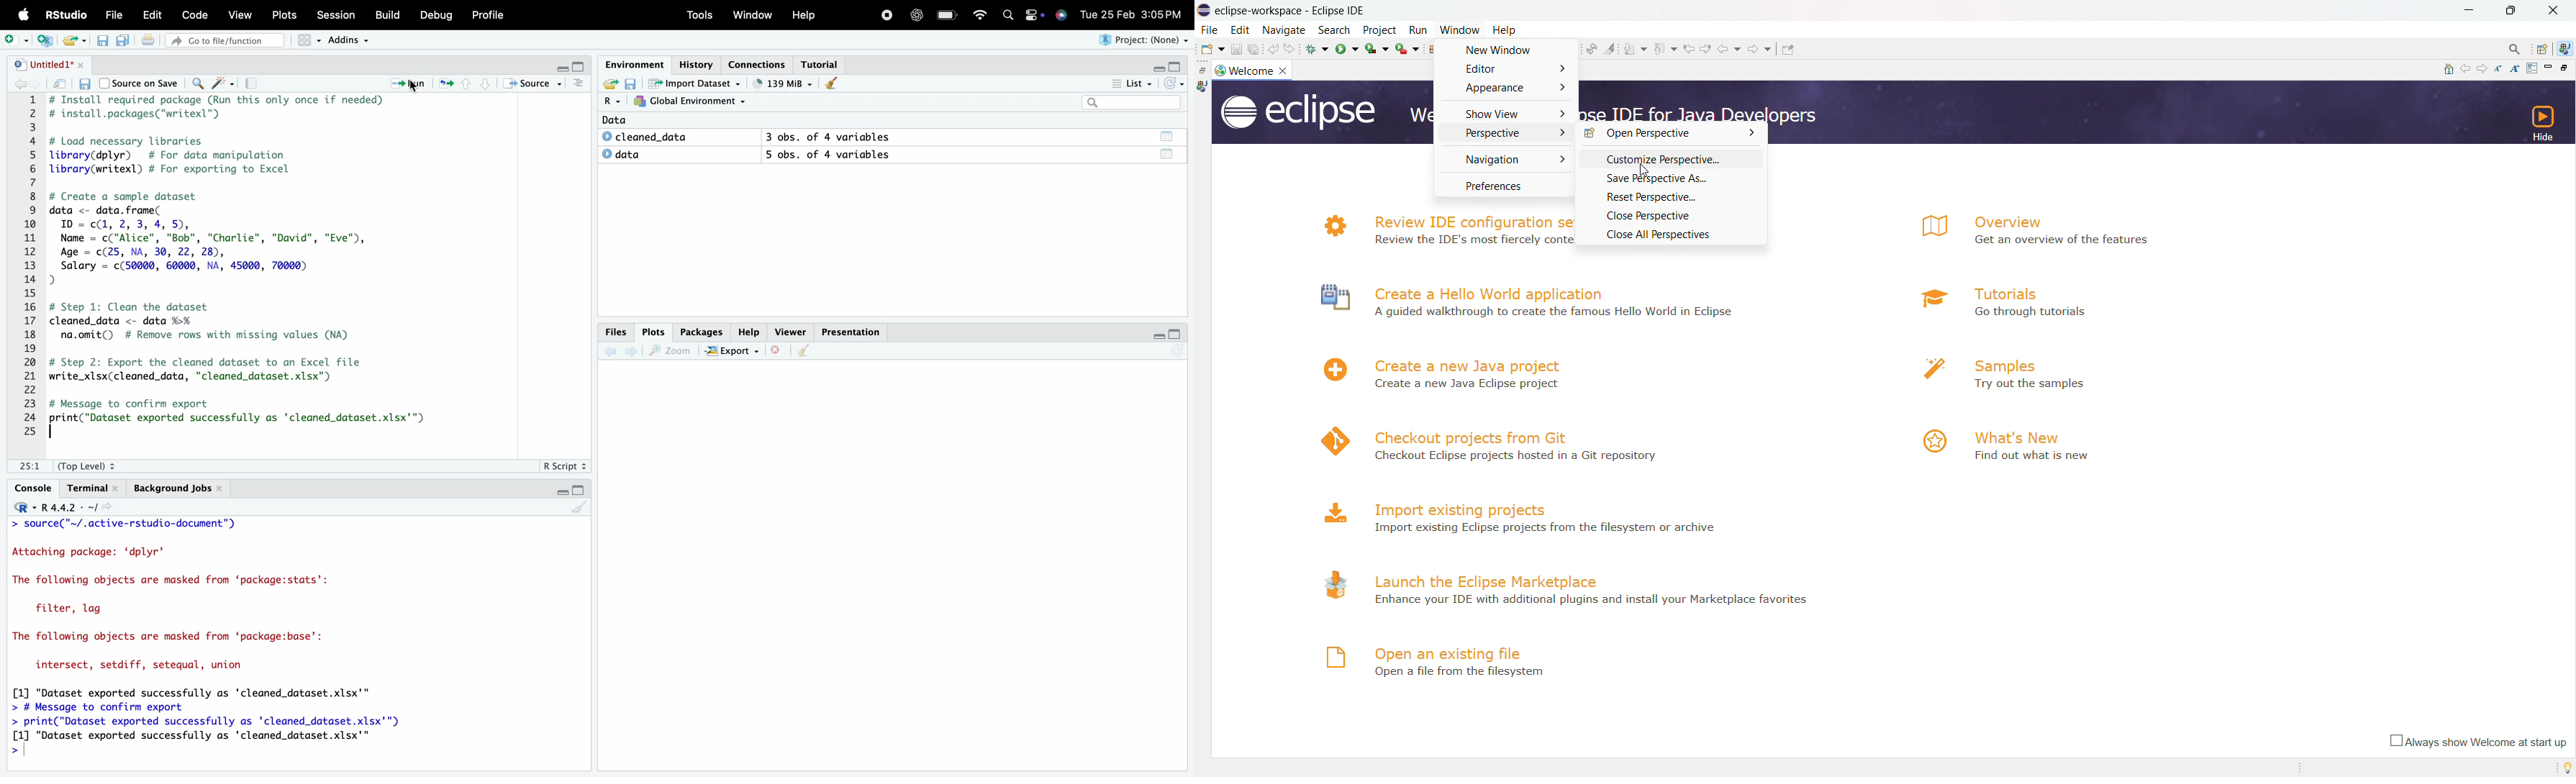 Image resolution: width=2576 pixels, height=784 pixels. Describe the element at coordinates (852, 332) in the screenshot. I see `Presentation` at that location.